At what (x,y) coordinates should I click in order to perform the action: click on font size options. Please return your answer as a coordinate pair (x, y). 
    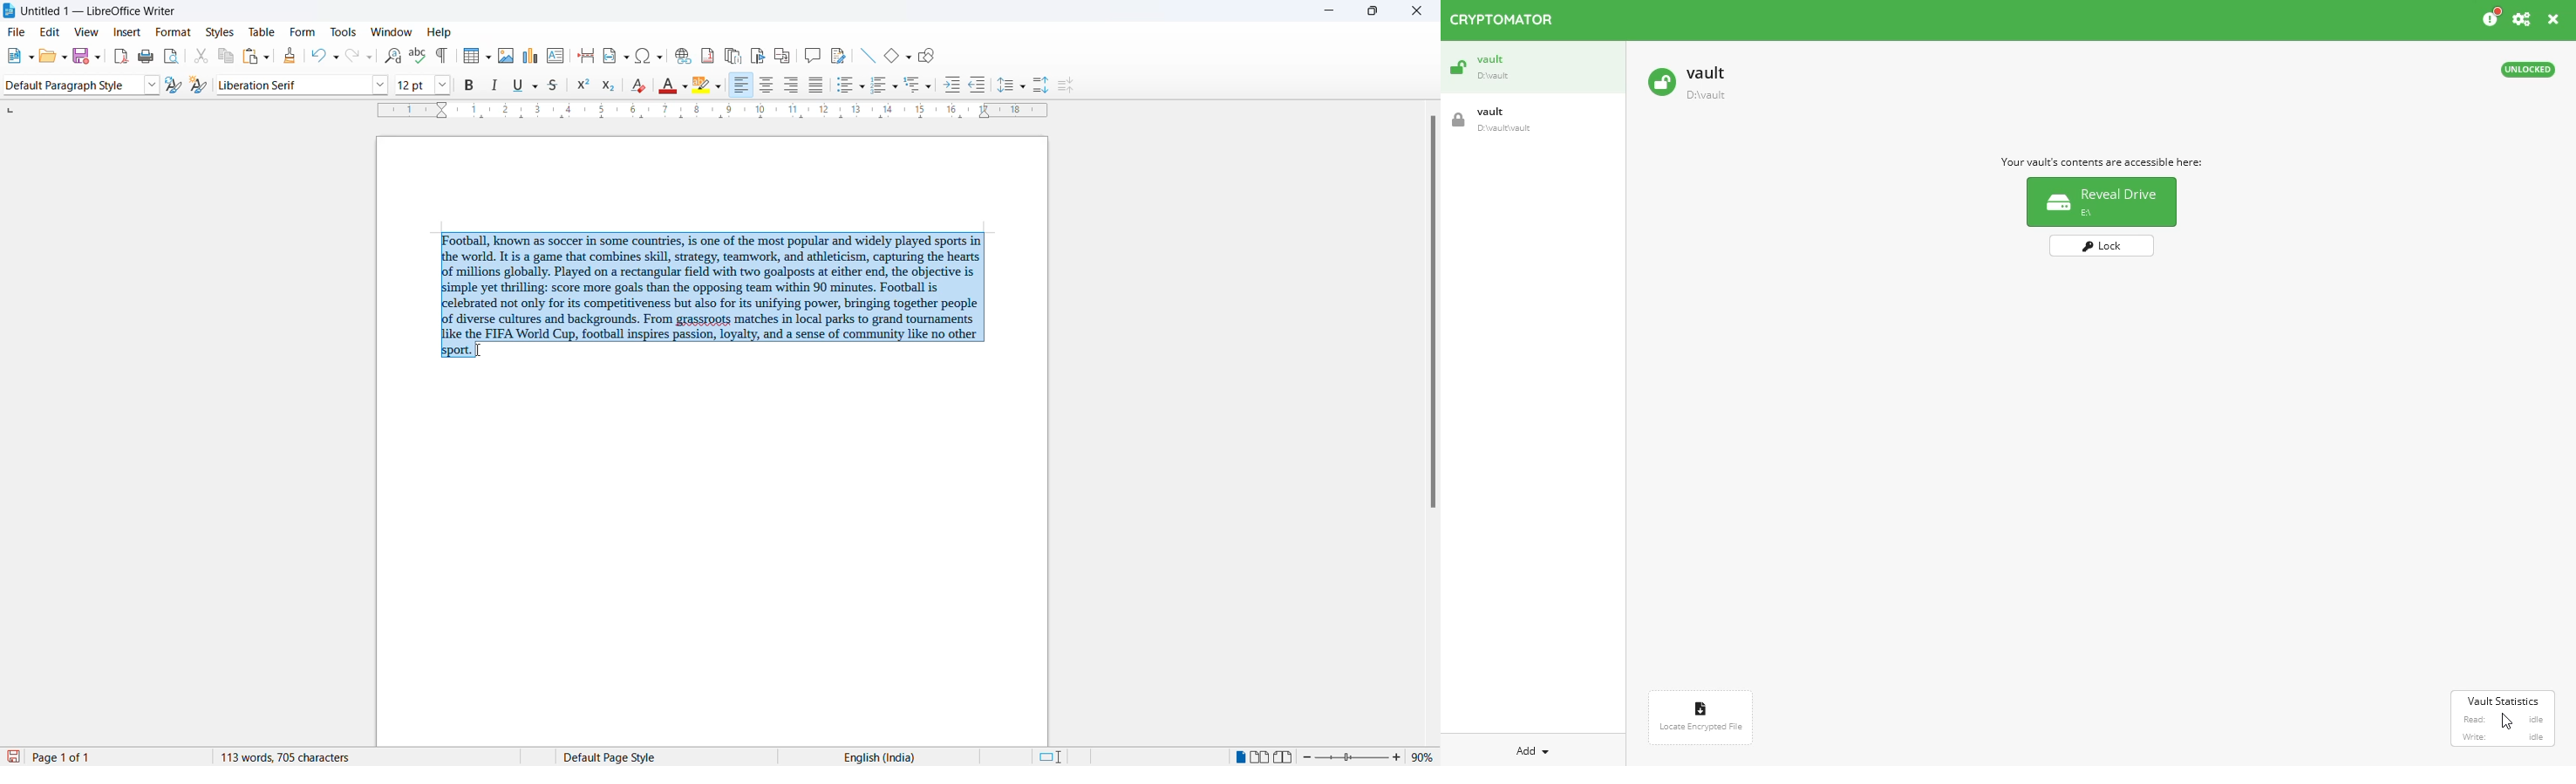
    Looking at the image, I should click on (444, 86).